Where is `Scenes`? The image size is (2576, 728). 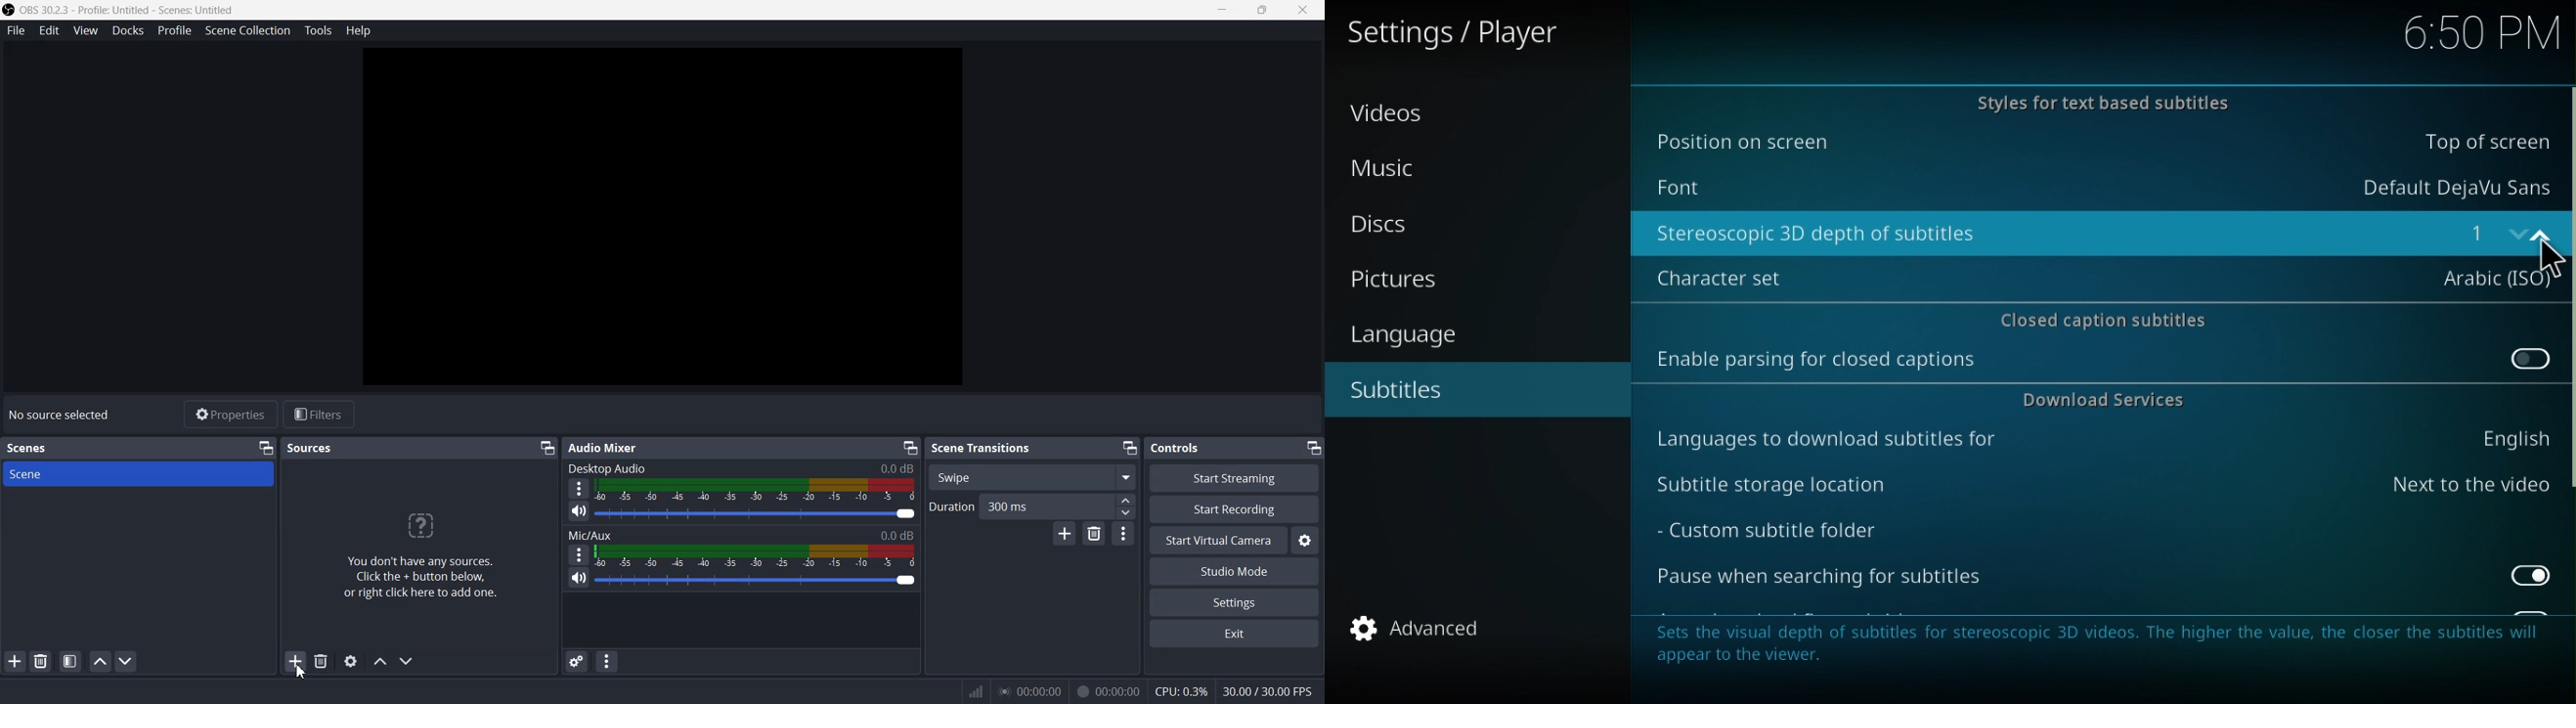
Scenes is located at coordinates (34, 447).